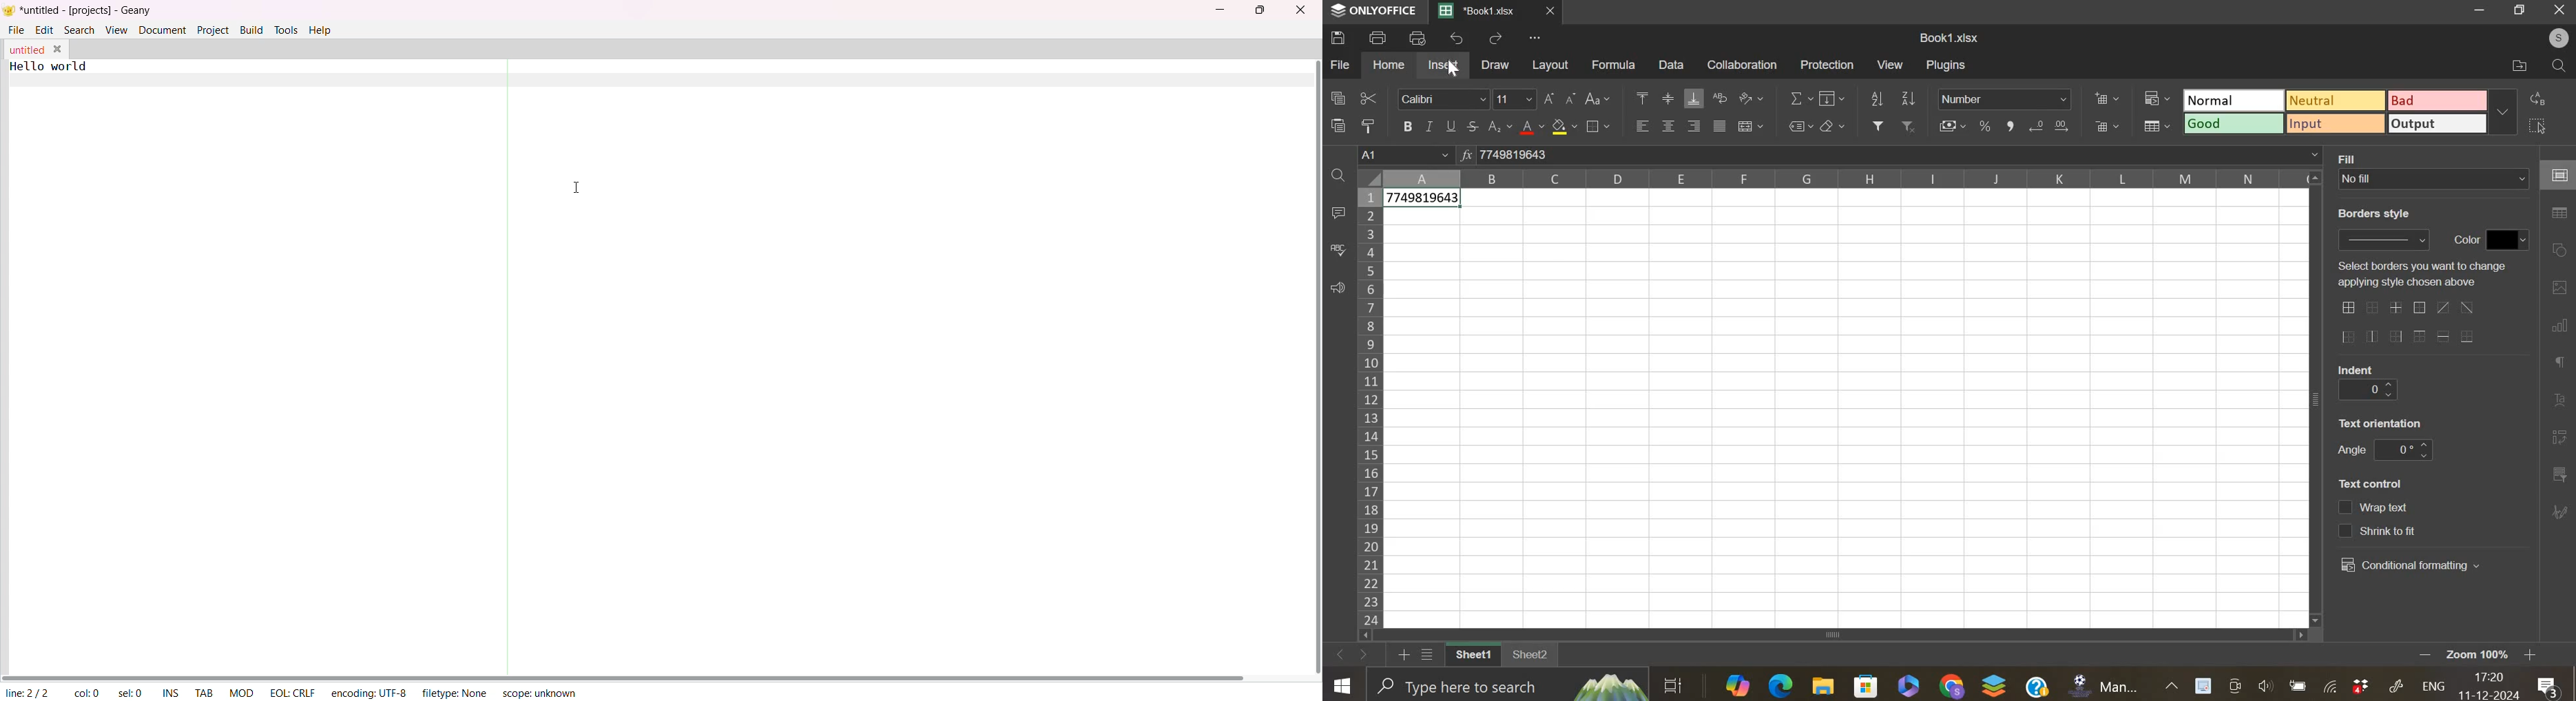  Describe the element at coordinates (1223, 8) in the screenshot. I see `minimize` at that location.